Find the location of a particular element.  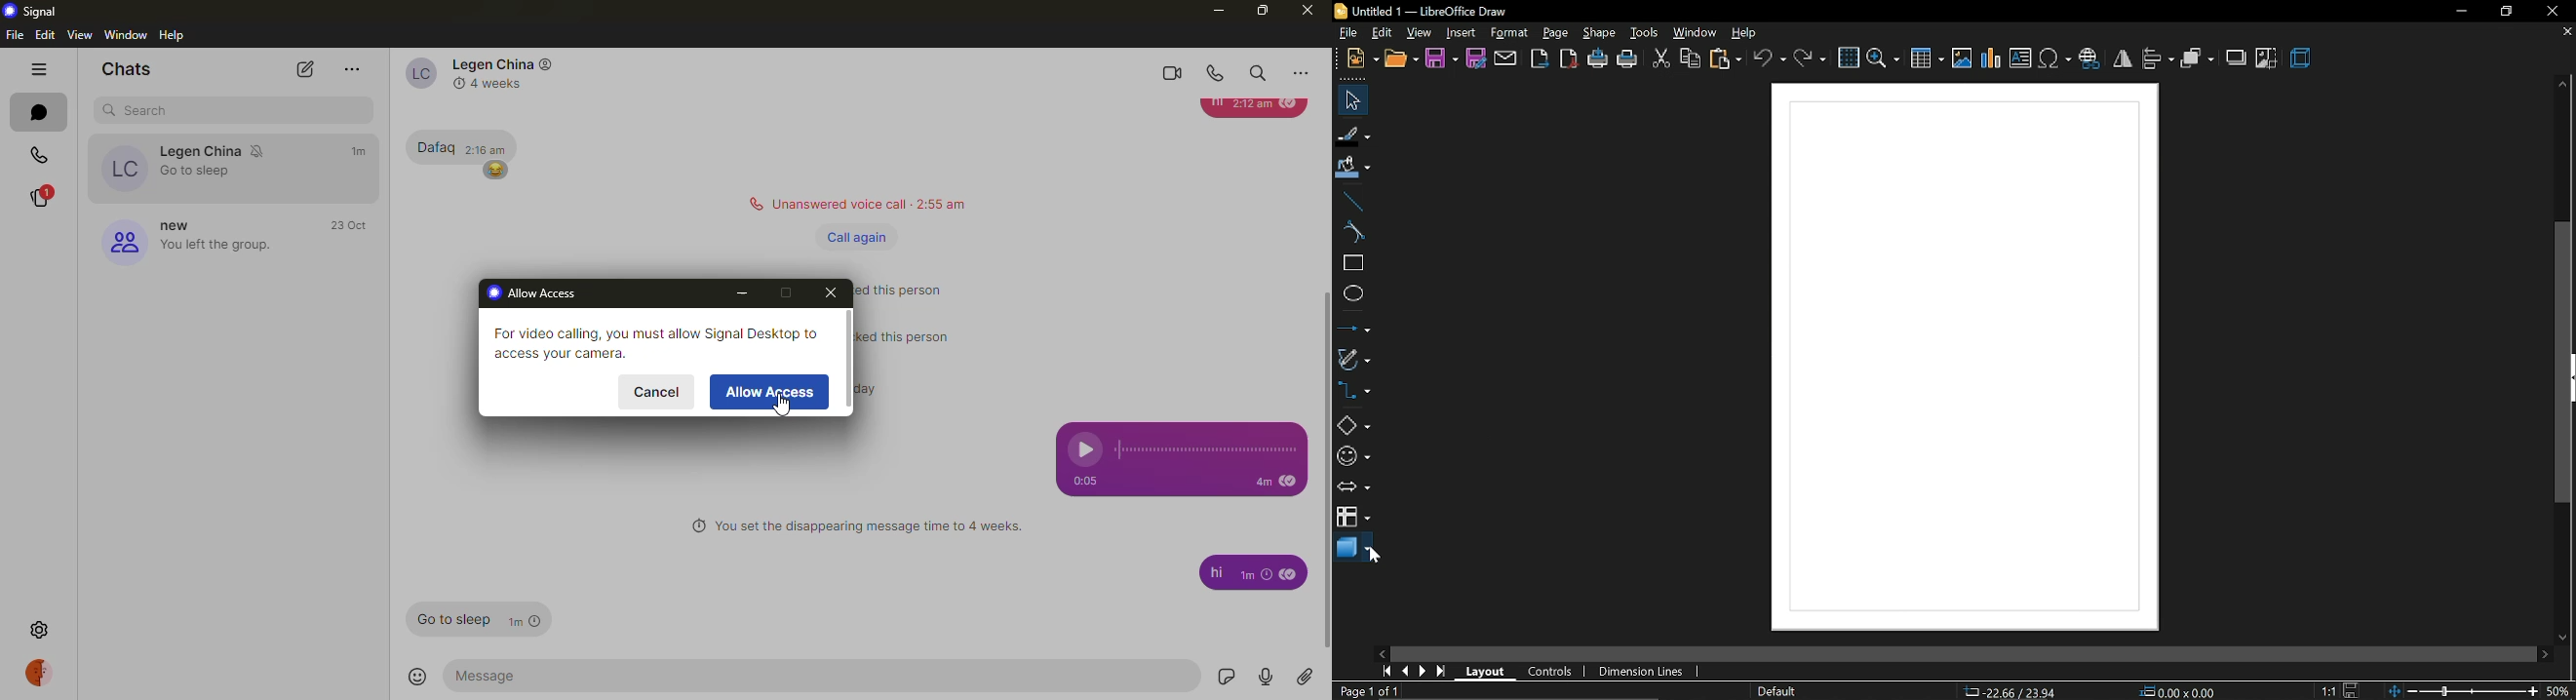

lines and arrows is located at coordinates (1352, 326).